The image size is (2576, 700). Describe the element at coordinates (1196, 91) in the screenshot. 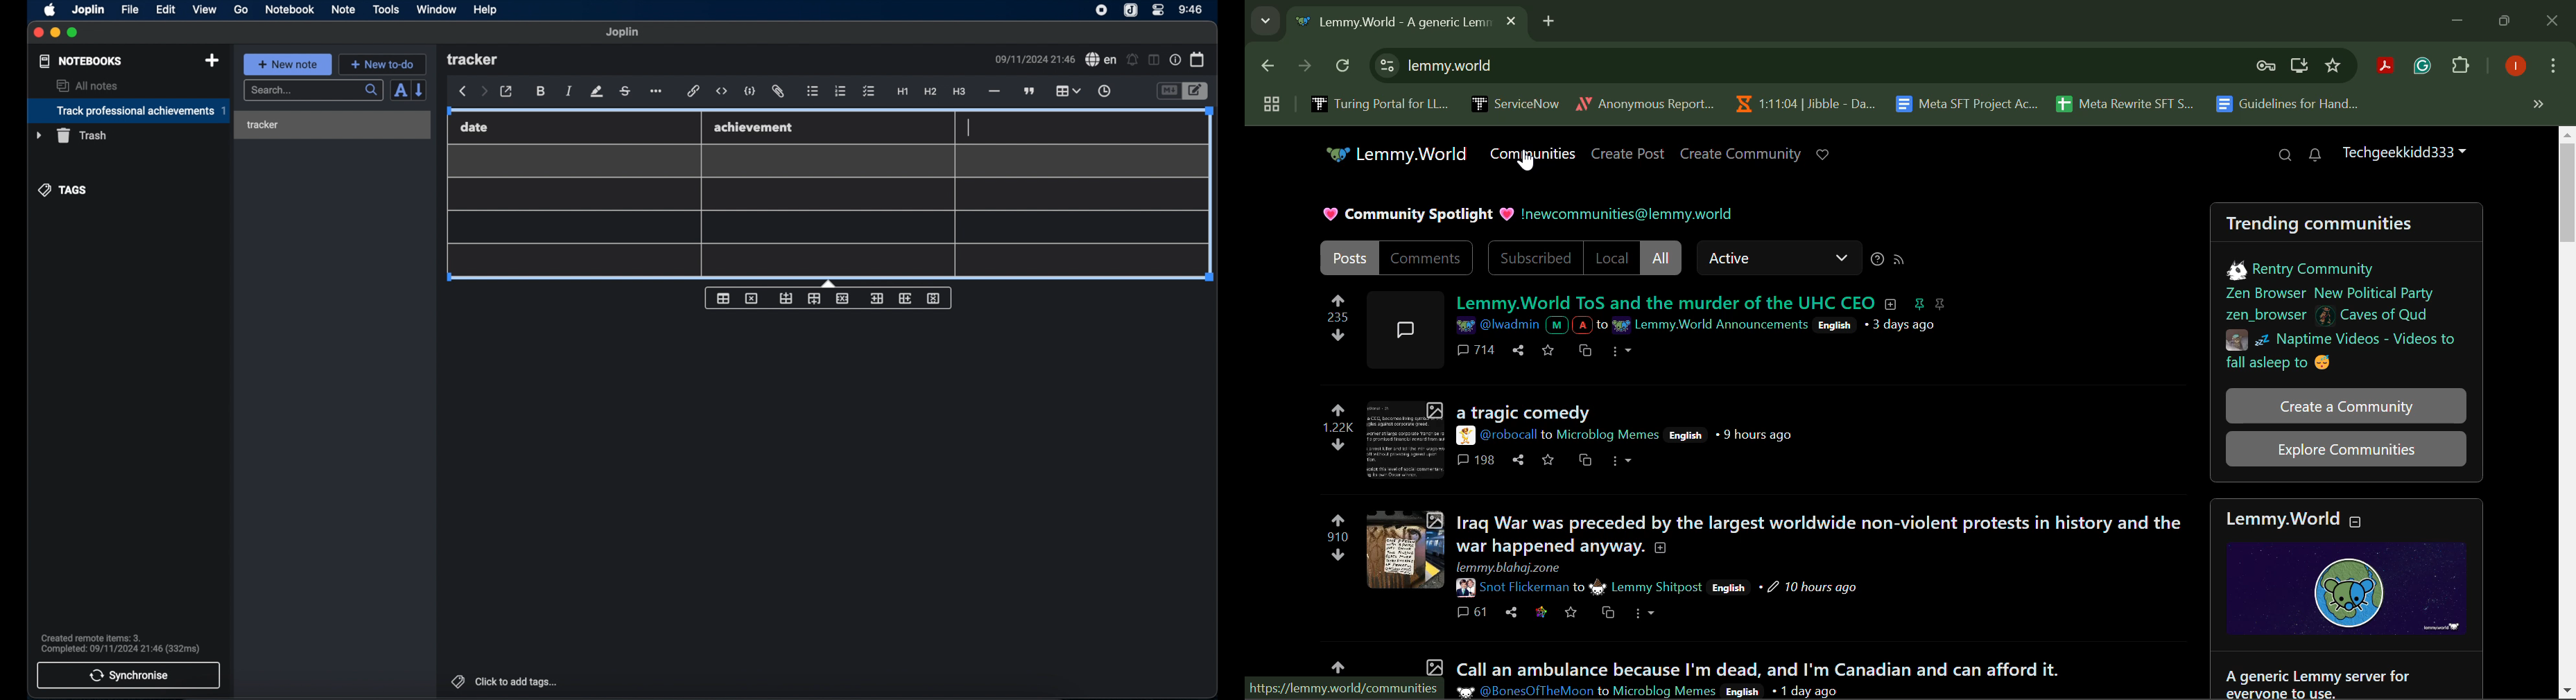

I see `toggle editor` at that location.